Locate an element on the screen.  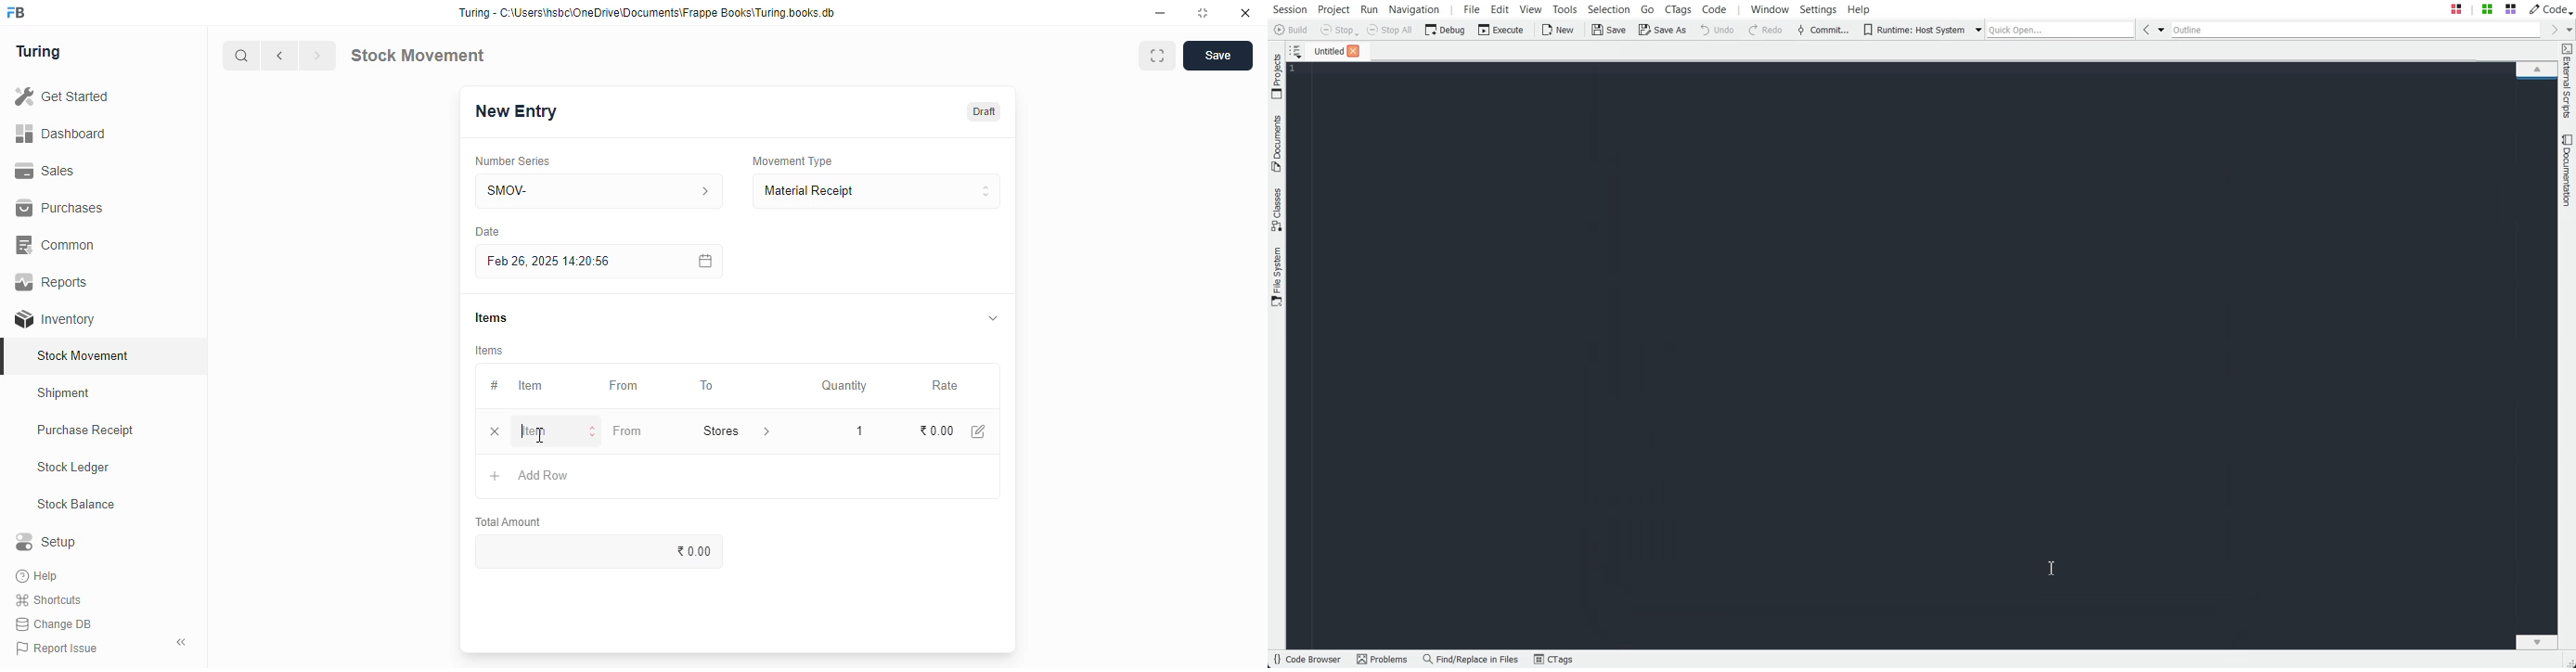
material receipt is located at coordinates (876, 191).